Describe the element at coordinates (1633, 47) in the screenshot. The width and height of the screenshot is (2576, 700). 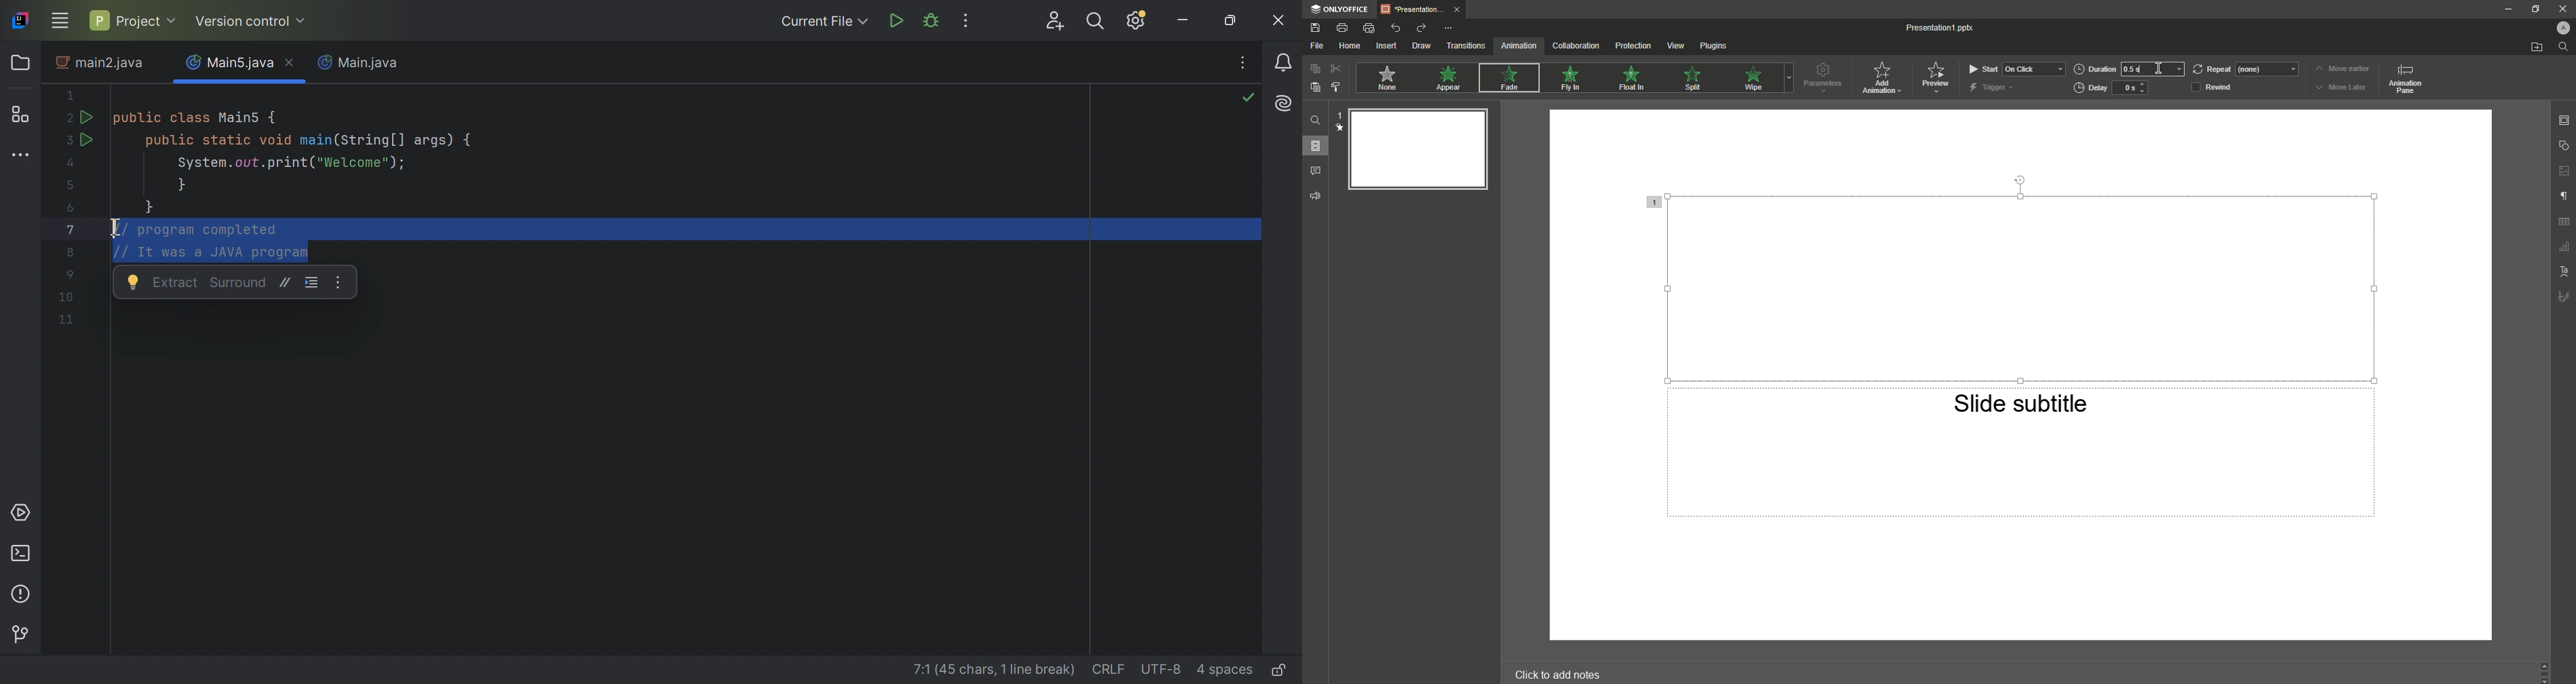
I see `Protection` at that location.